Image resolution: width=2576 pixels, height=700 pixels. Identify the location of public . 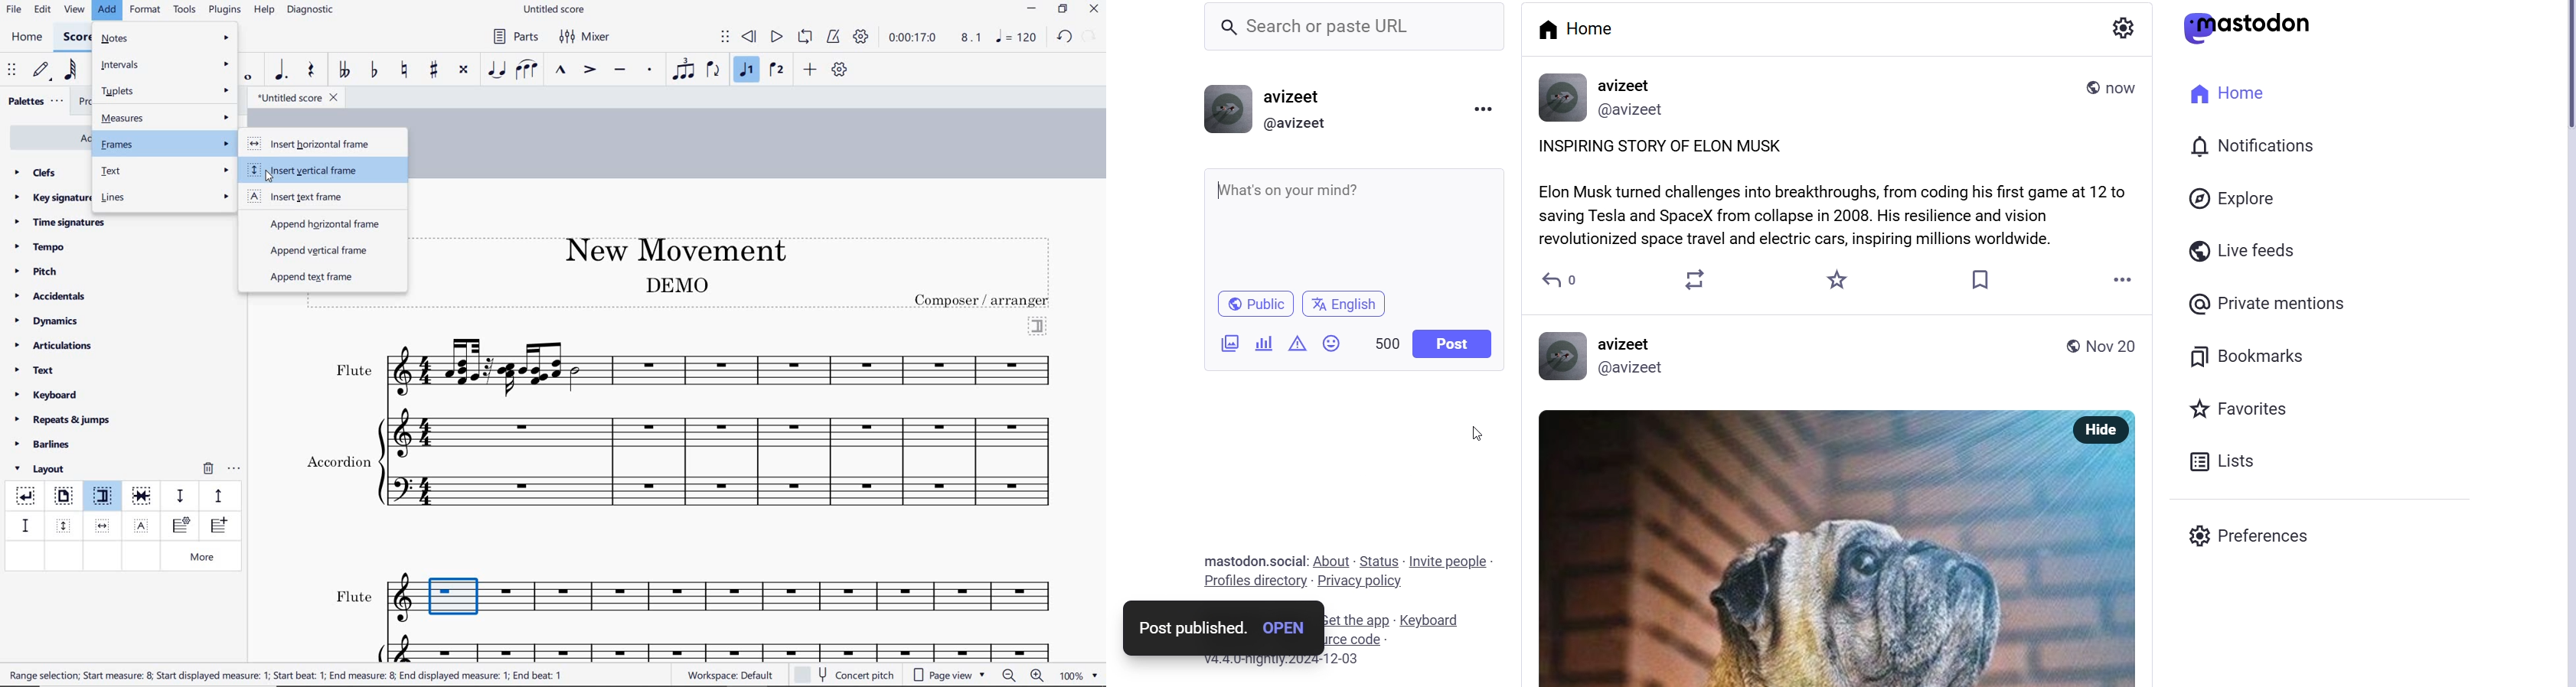
(1255, 304).